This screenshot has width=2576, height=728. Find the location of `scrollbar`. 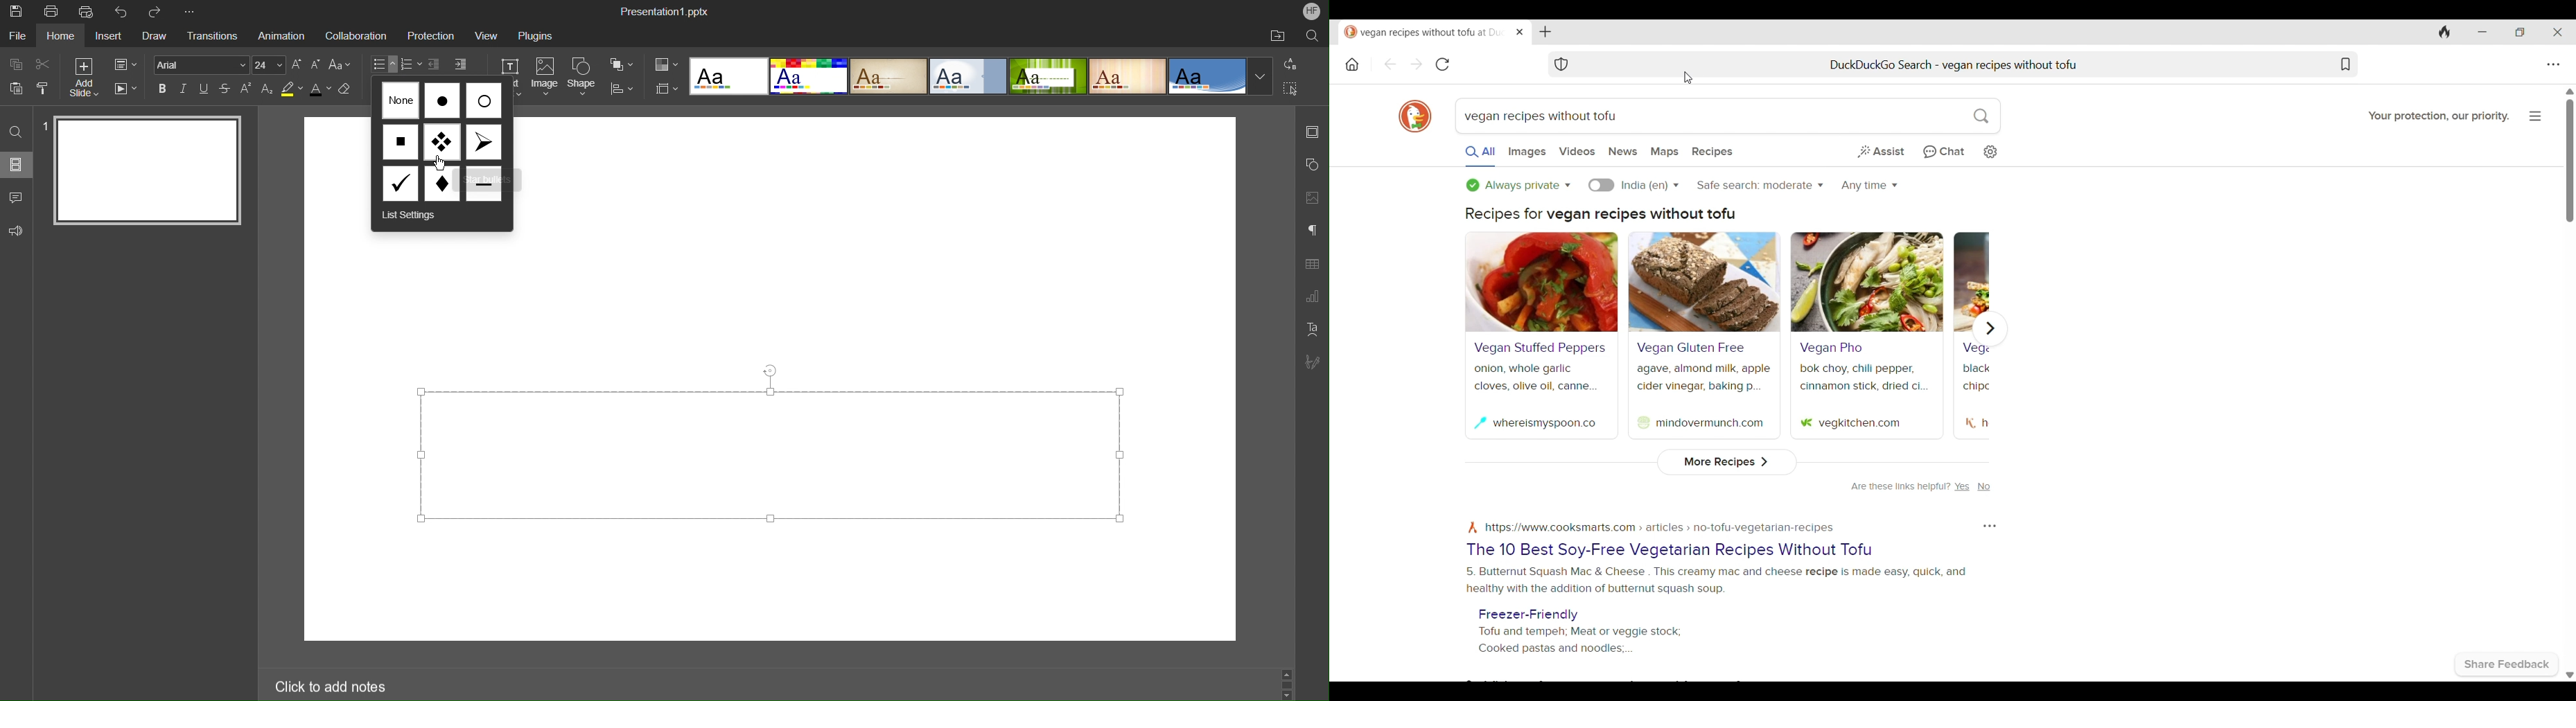

scrollbar is located at coordinates (1286, 684).